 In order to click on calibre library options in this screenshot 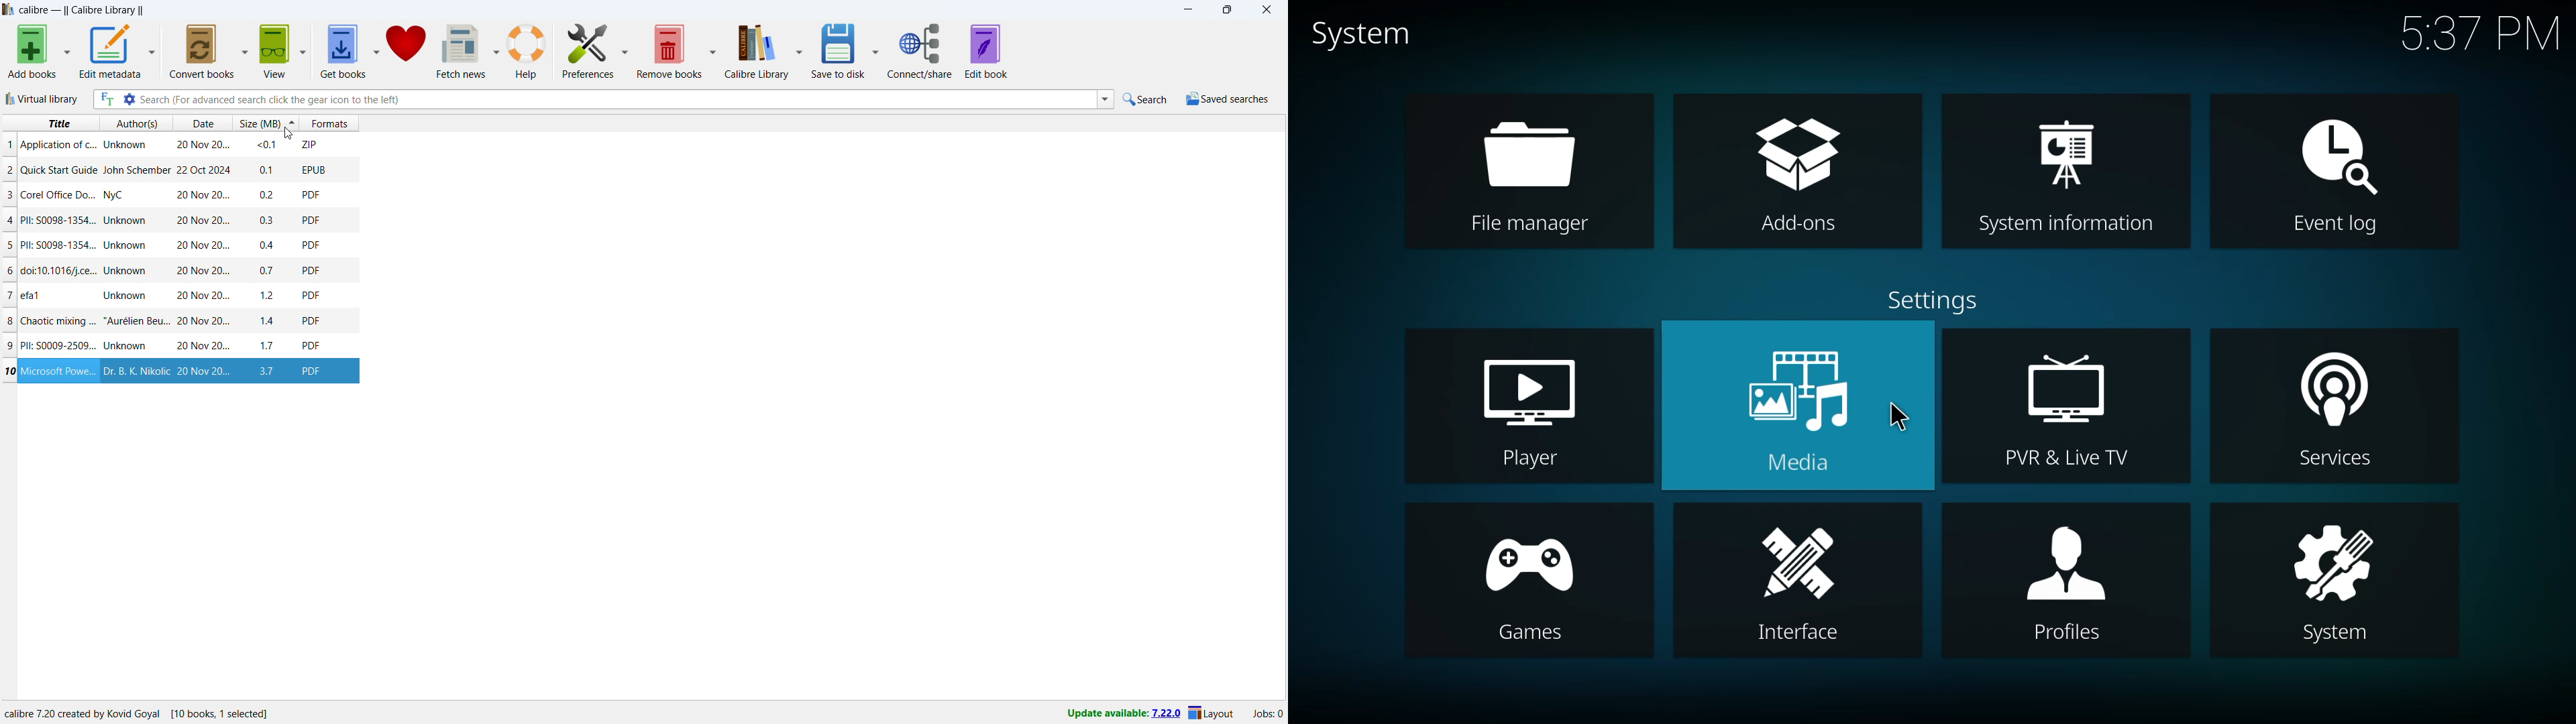, I will do `click(798, 50)`.